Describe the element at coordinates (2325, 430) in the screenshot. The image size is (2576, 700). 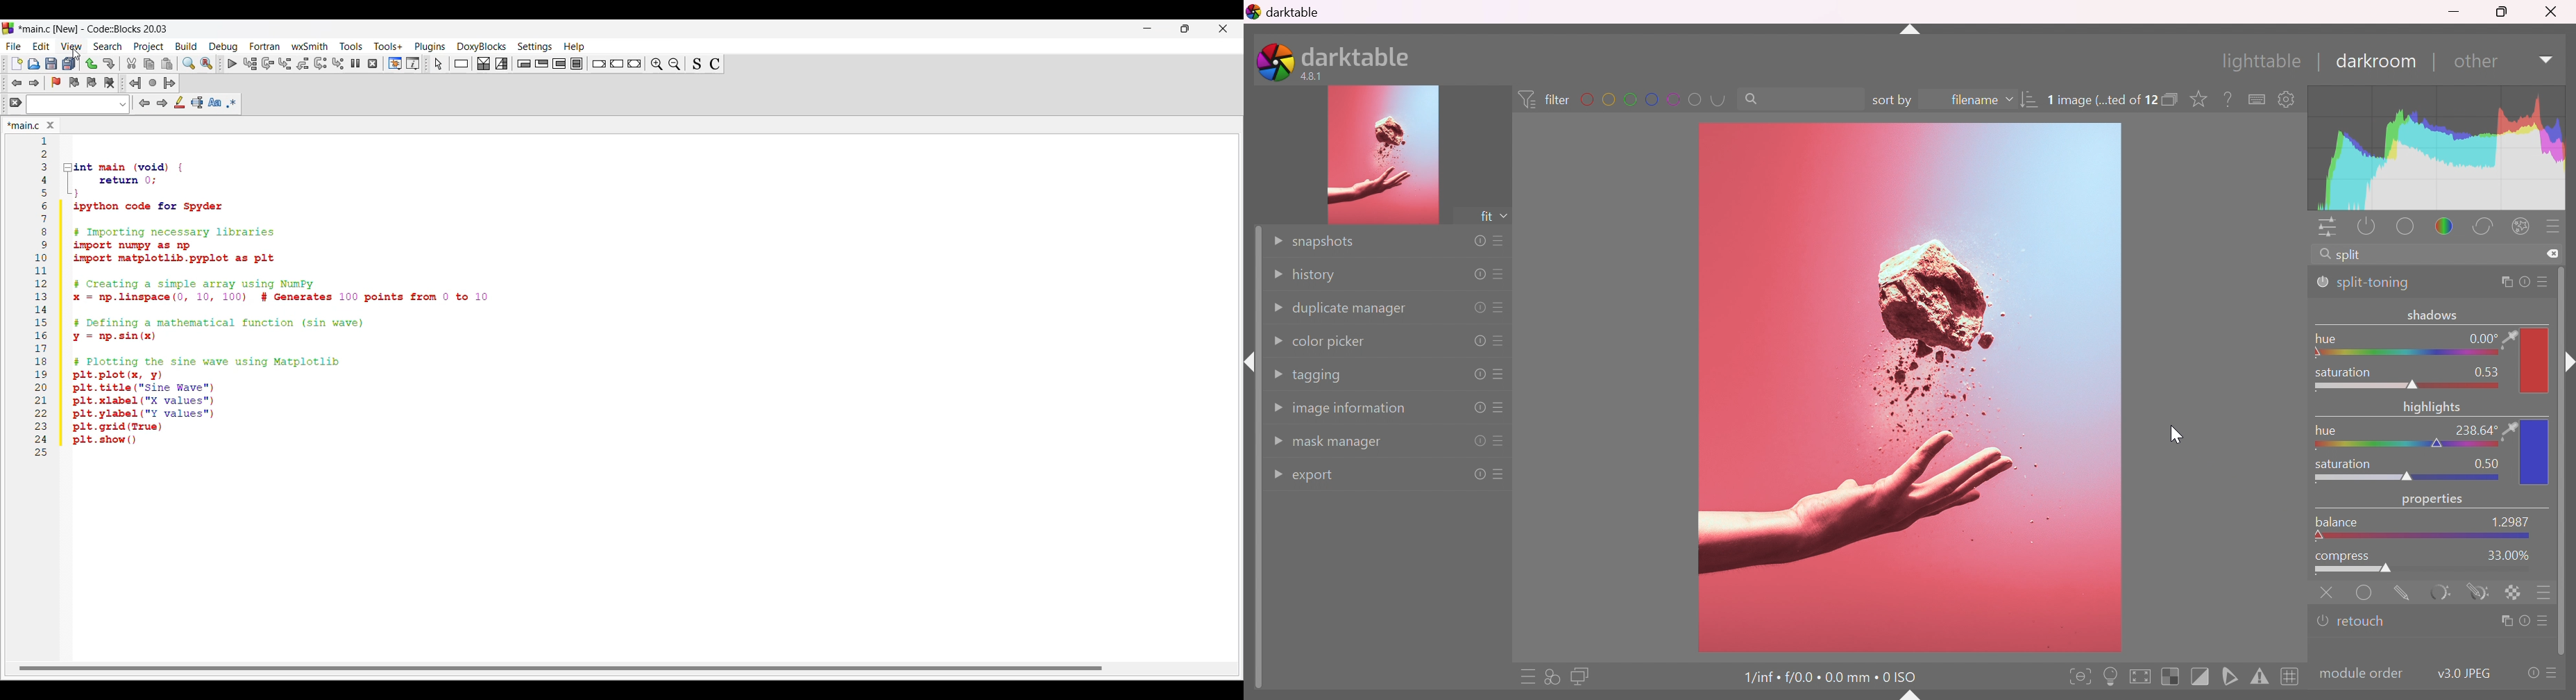
I see `hue` at that location.